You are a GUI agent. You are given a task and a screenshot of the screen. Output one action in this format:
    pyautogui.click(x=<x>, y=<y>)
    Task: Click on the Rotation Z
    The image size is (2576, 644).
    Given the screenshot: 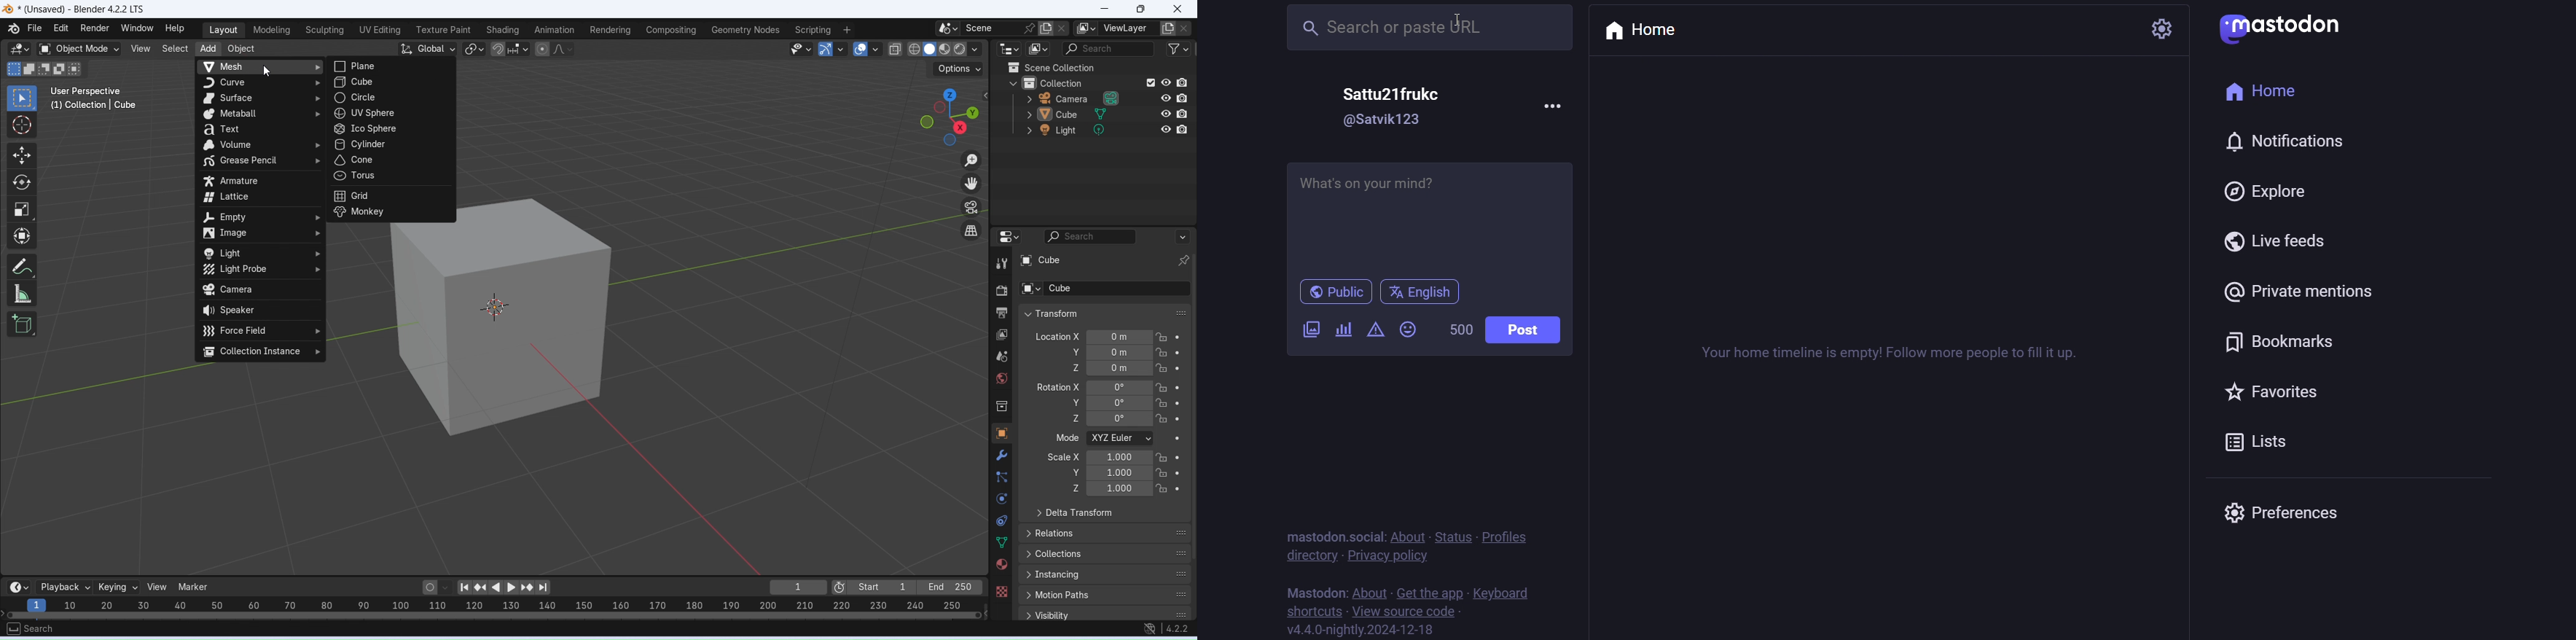 What is the action you would take?
    pyautogui.click(x=1135, y=419)
    